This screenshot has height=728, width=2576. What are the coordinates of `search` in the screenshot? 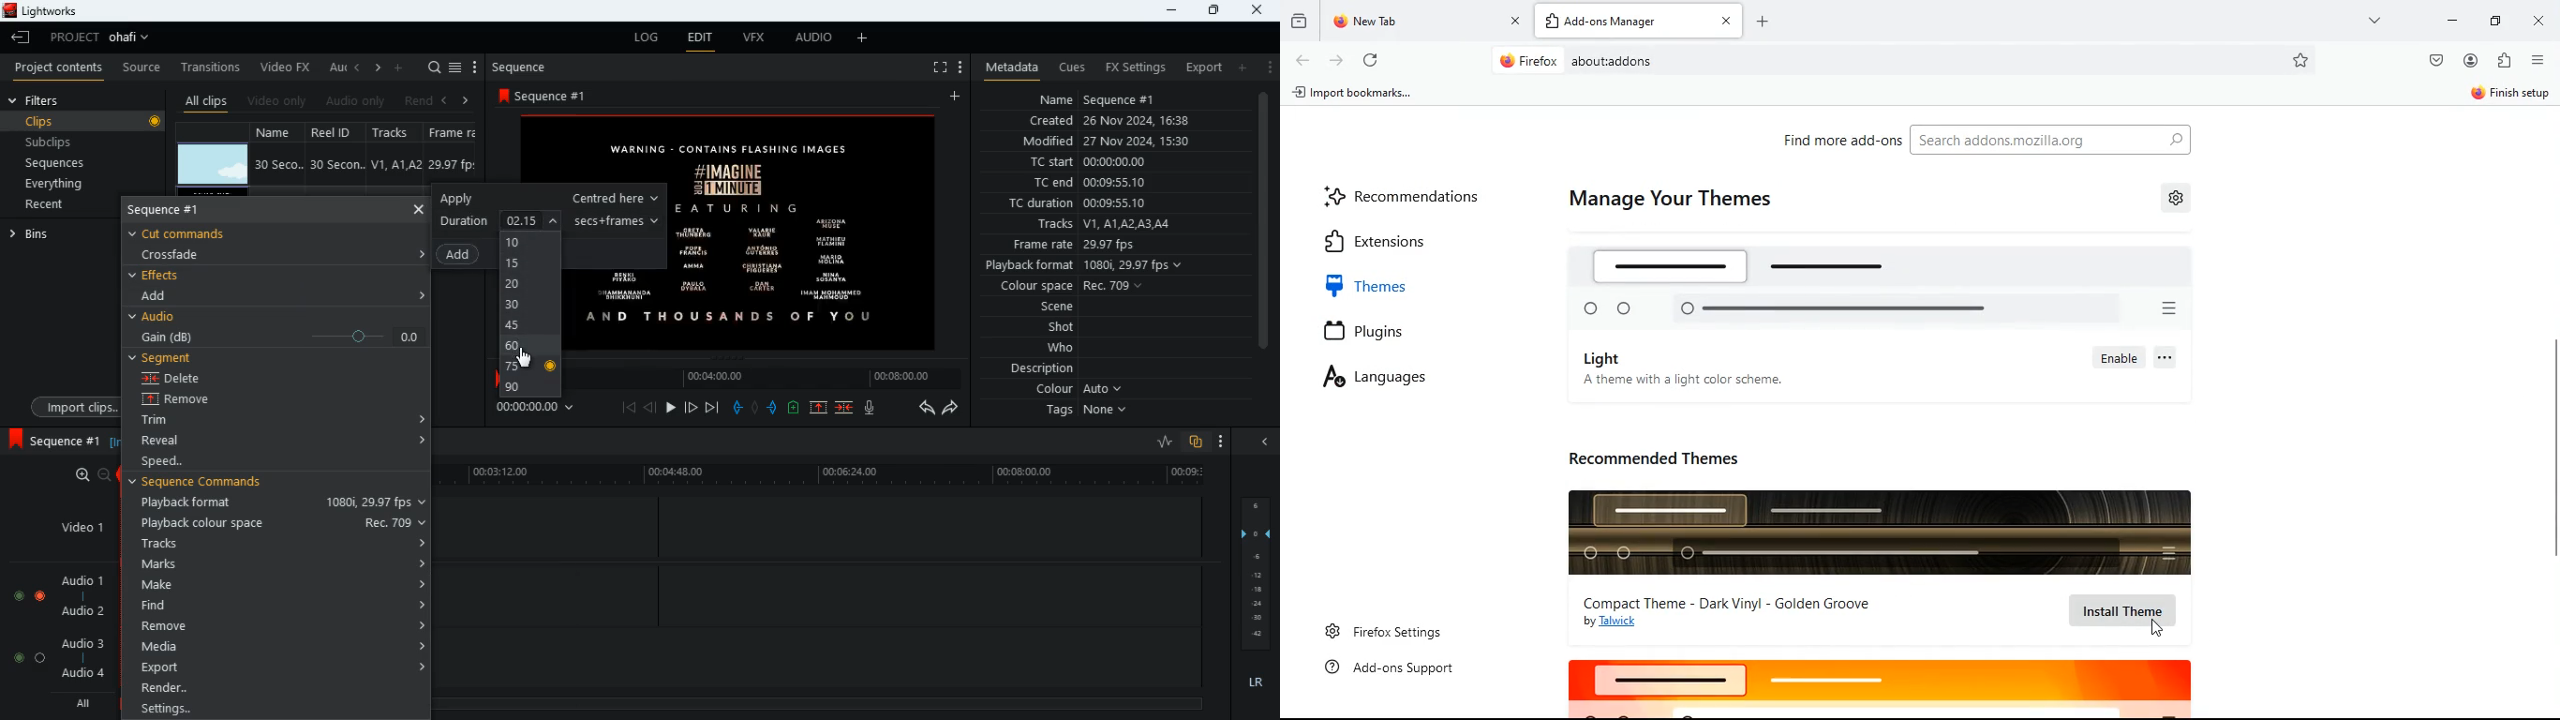 It's located at (434, 68).